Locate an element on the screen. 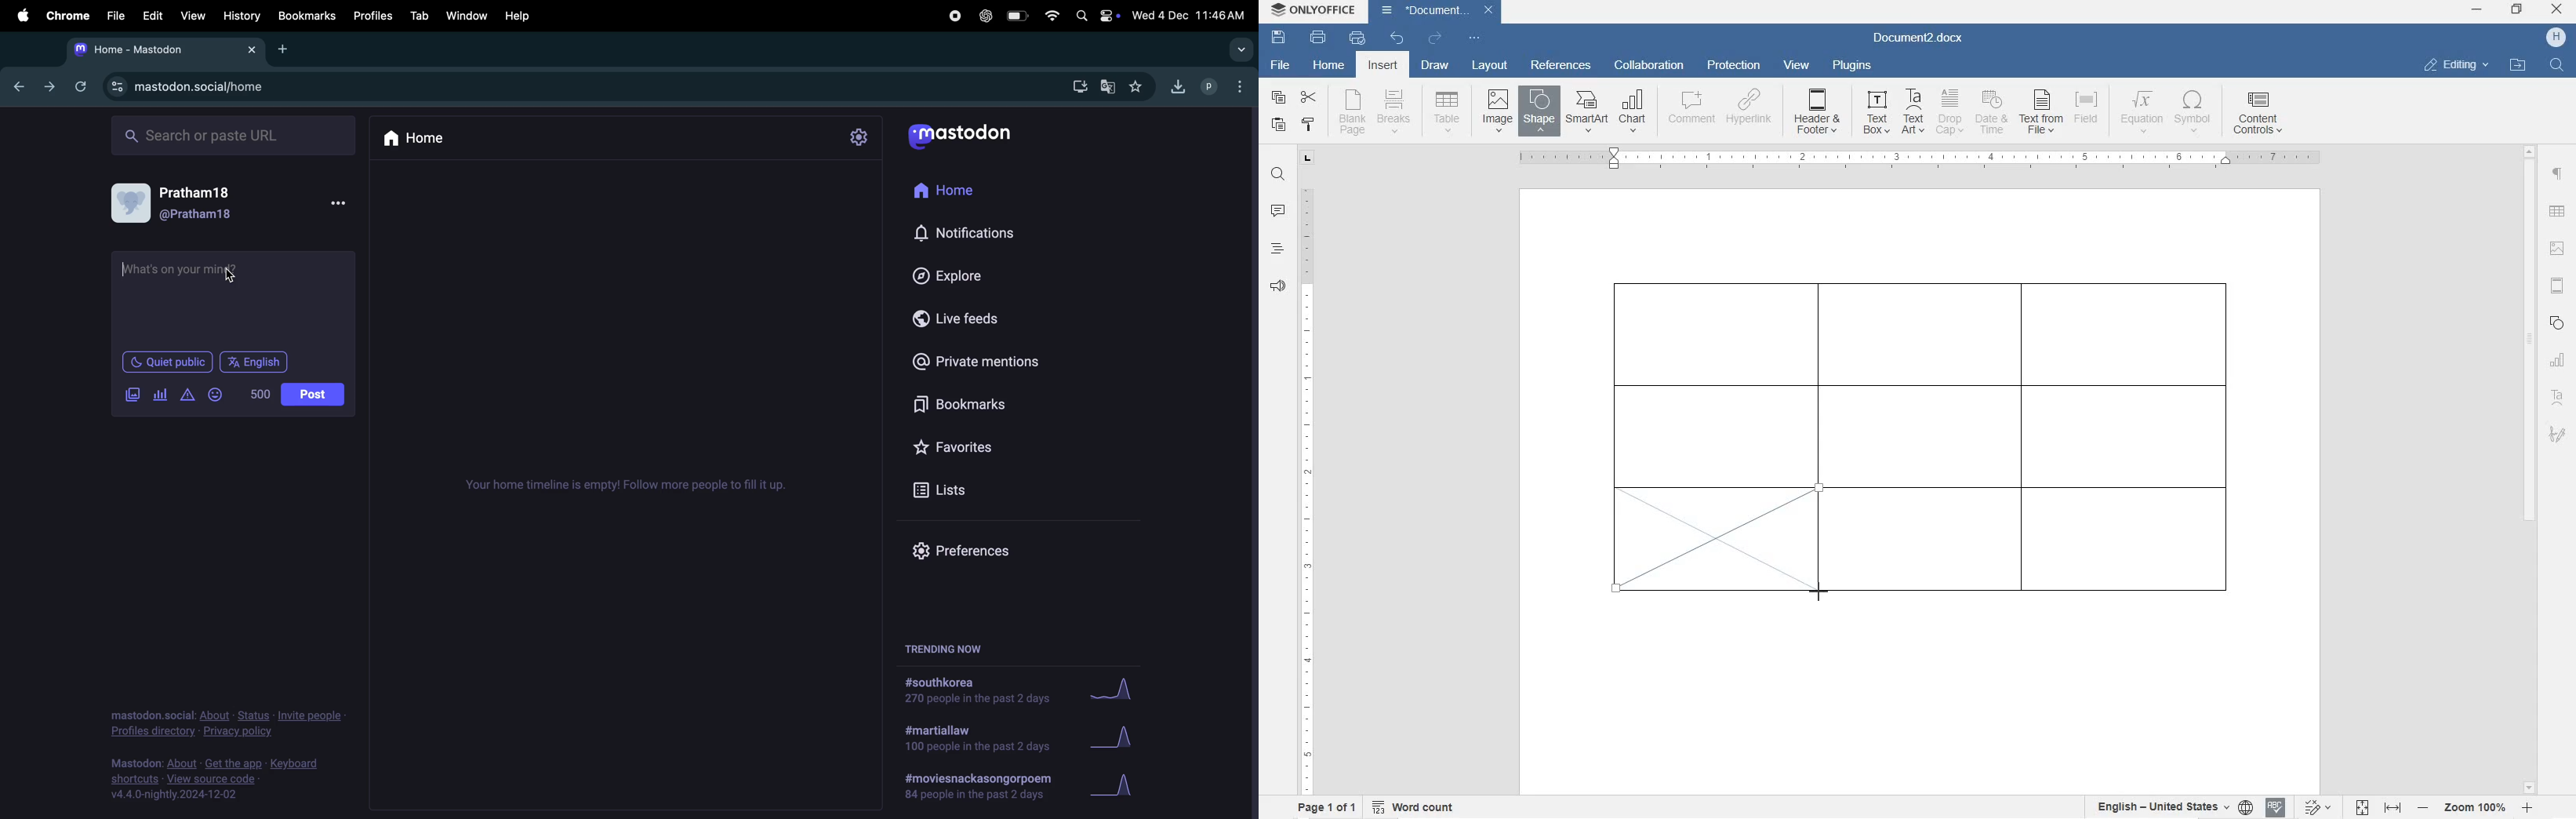  redo is located at coordinates (1435, 39).